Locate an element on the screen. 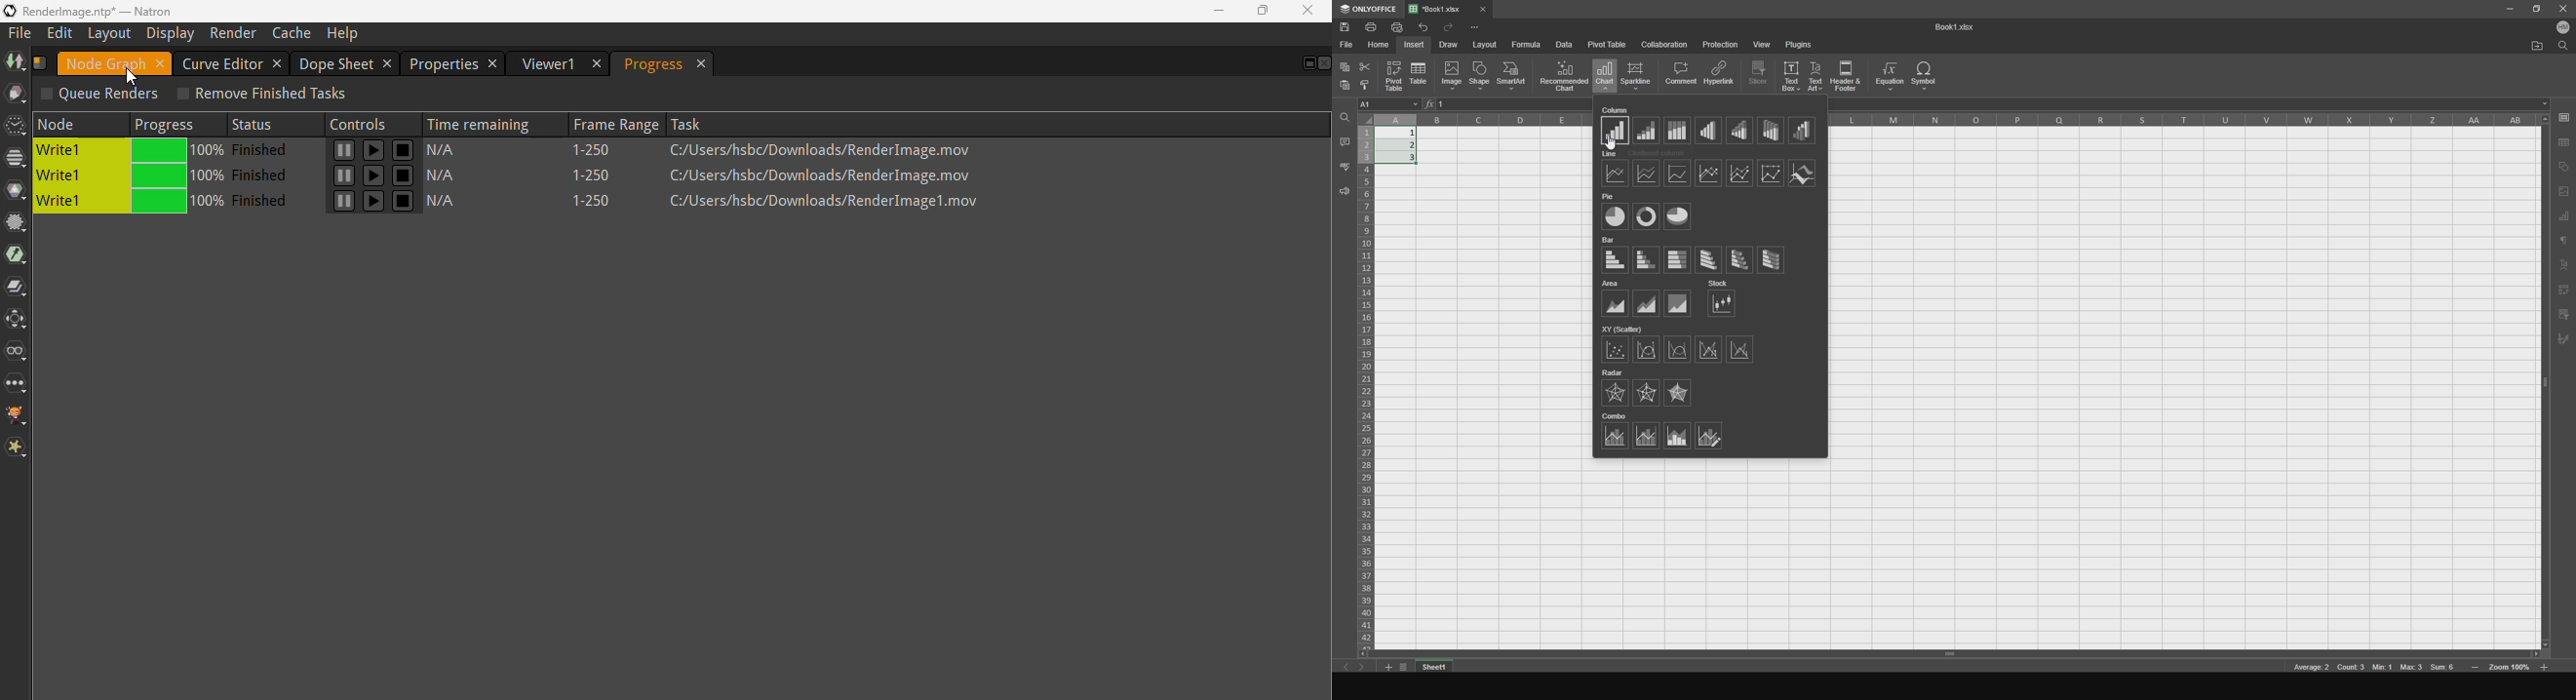  print file is located at coordinates (1397, 27).